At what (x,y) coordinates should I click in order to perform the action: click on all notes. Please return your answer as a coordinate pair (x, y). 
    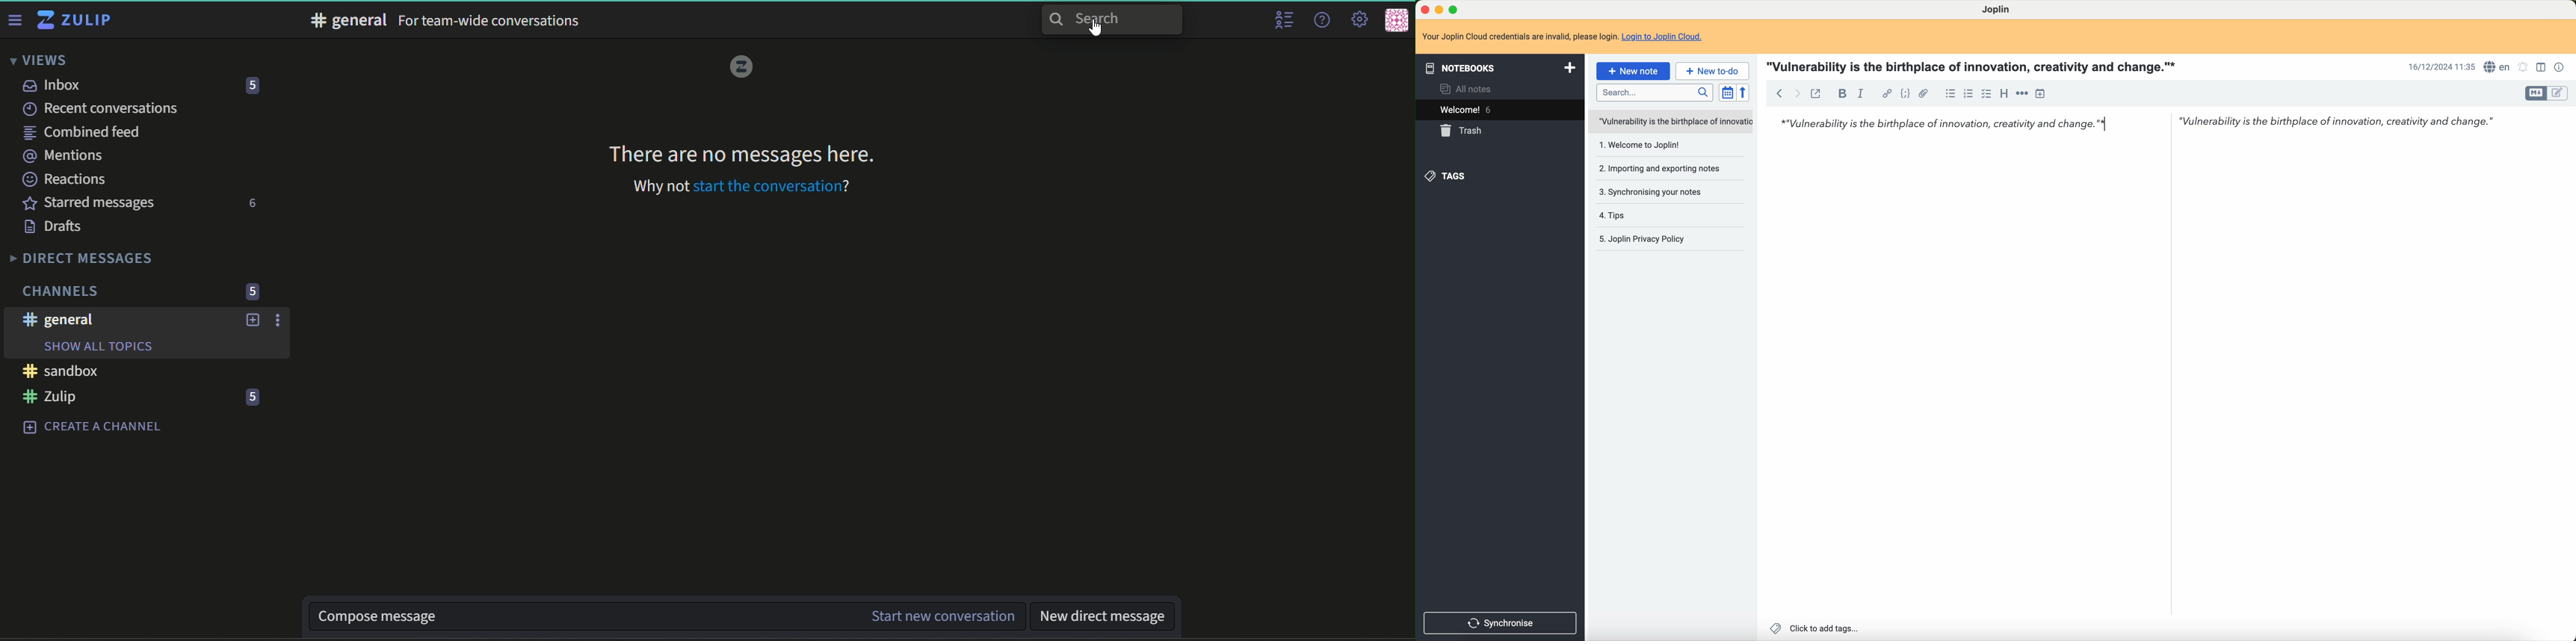
    Looking at the image, I should click on (1466, 90).